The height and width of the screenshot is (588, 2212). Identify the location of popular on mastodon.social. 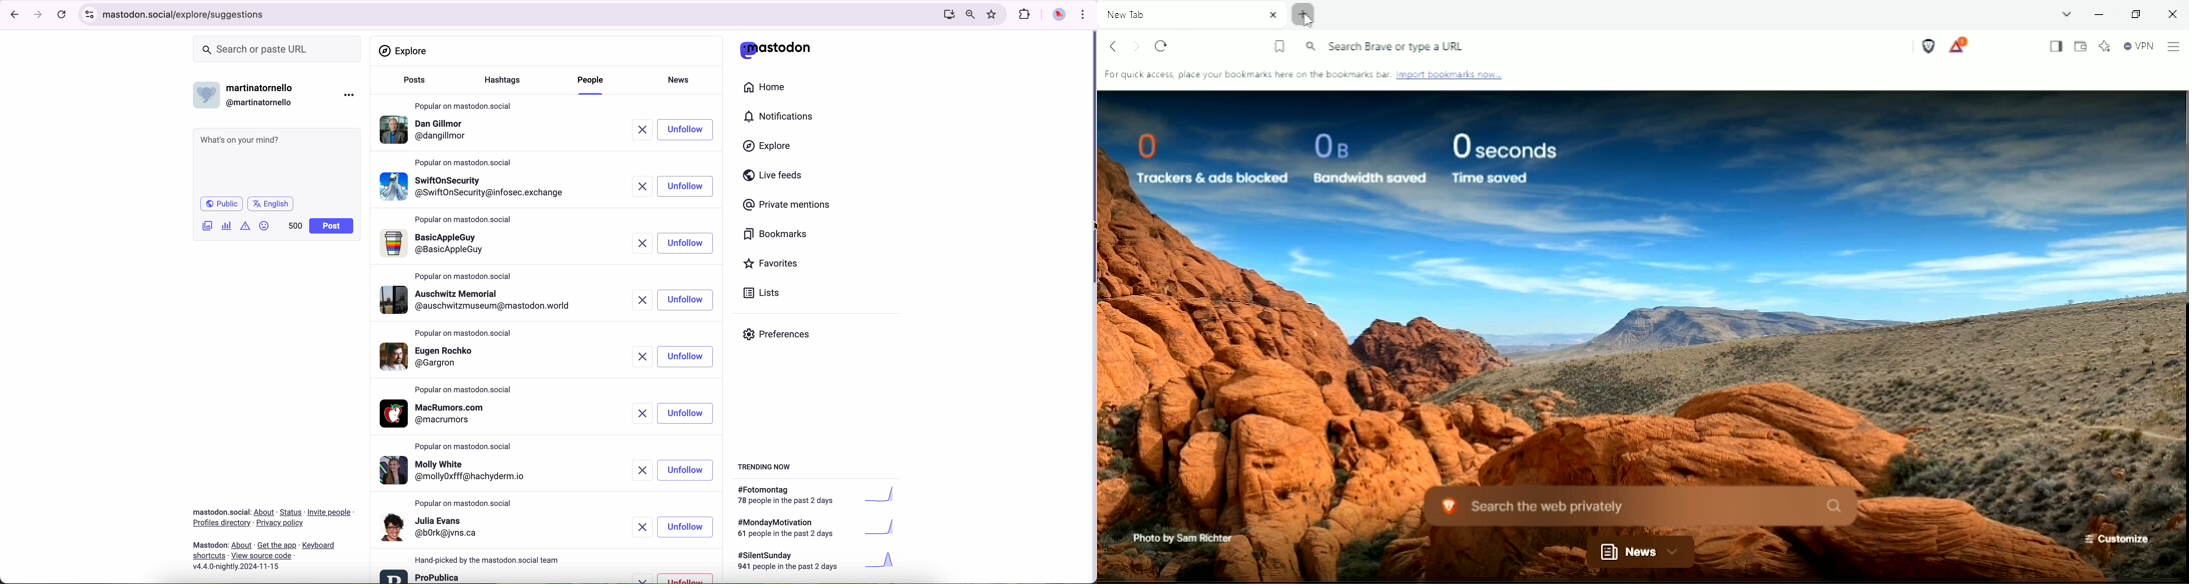
(463, 104).